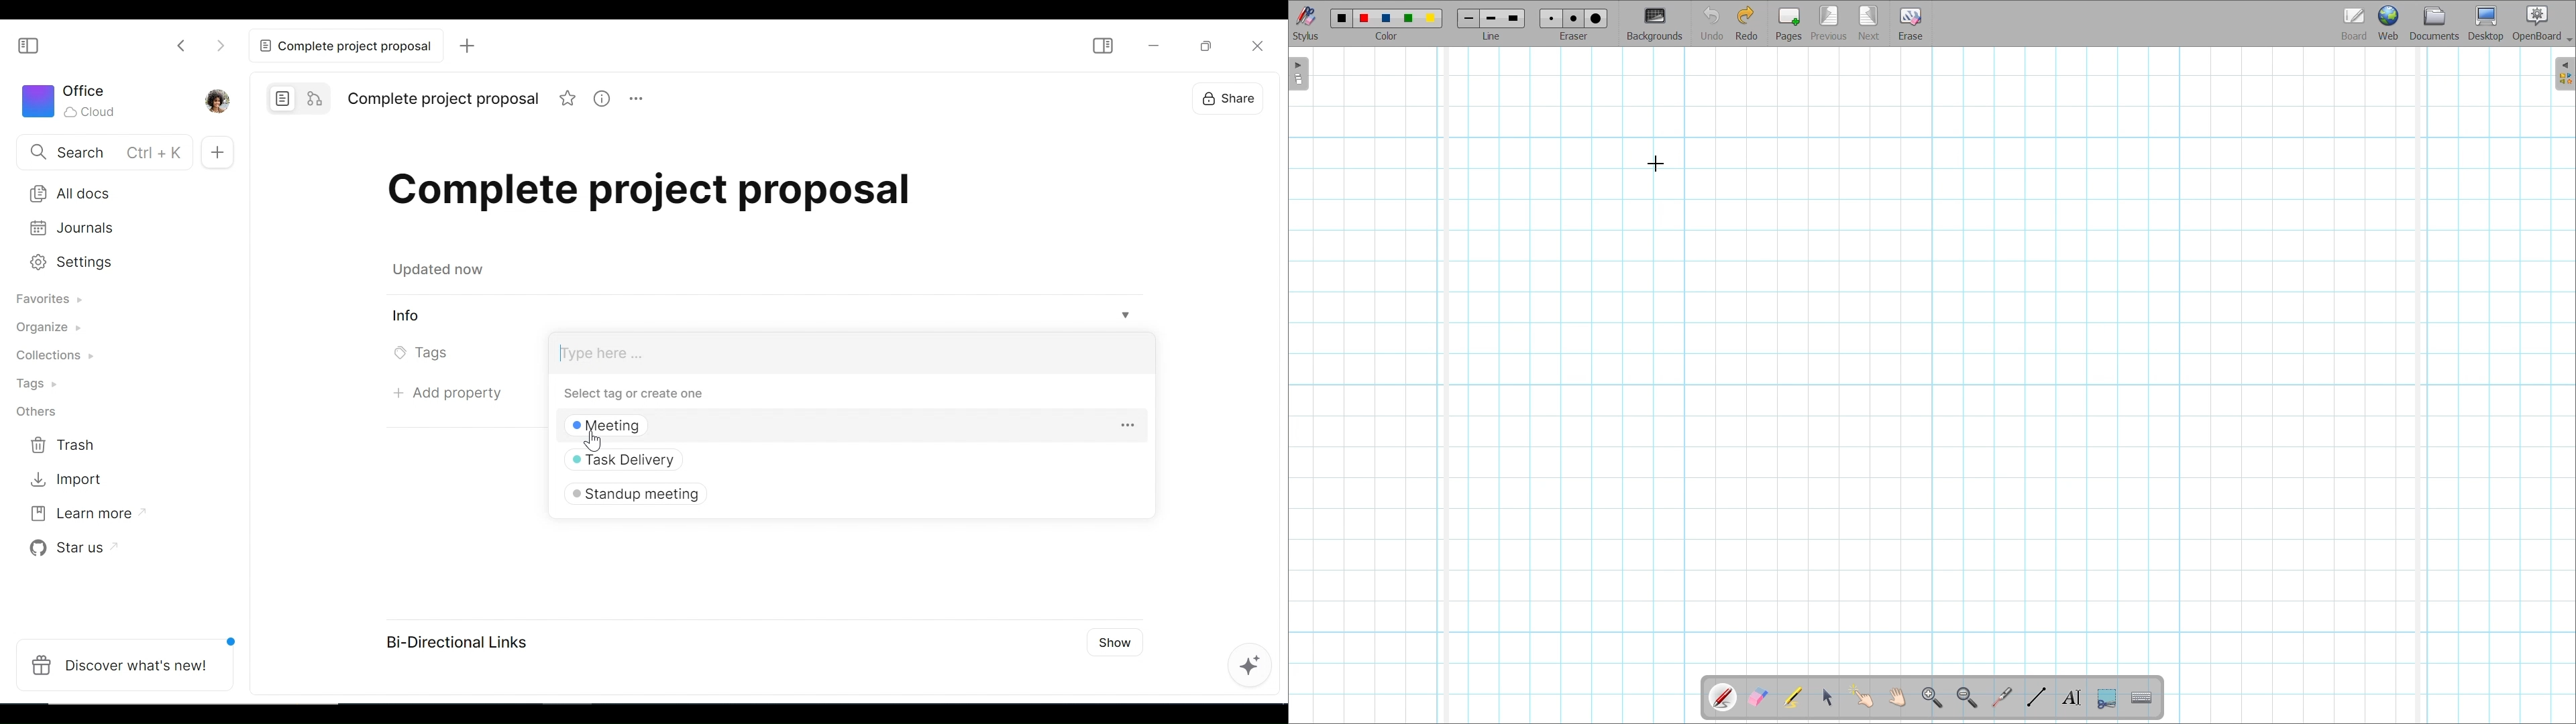 The image size is (2576, 728). Describe the element at coordinates (88, 512) in the screenshot. I see `Learn more` at that location.